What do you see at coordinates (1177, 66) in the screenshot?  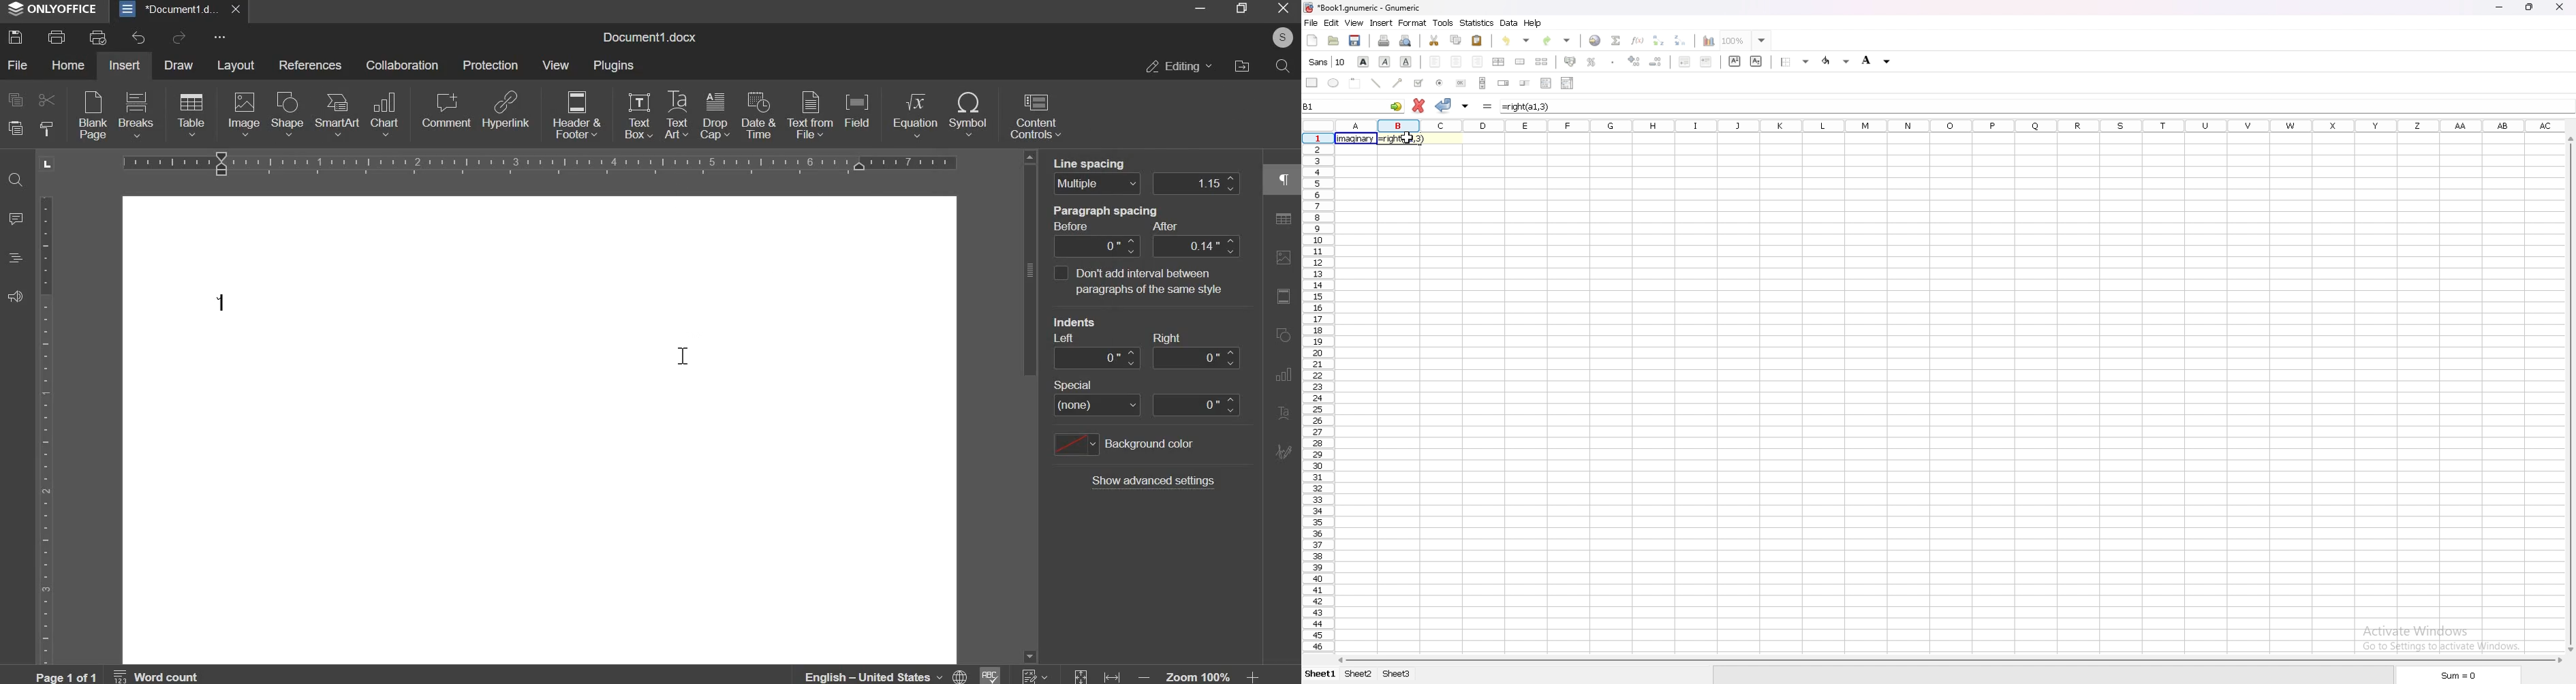 I see `editing` at bounding box center [1177, 66].